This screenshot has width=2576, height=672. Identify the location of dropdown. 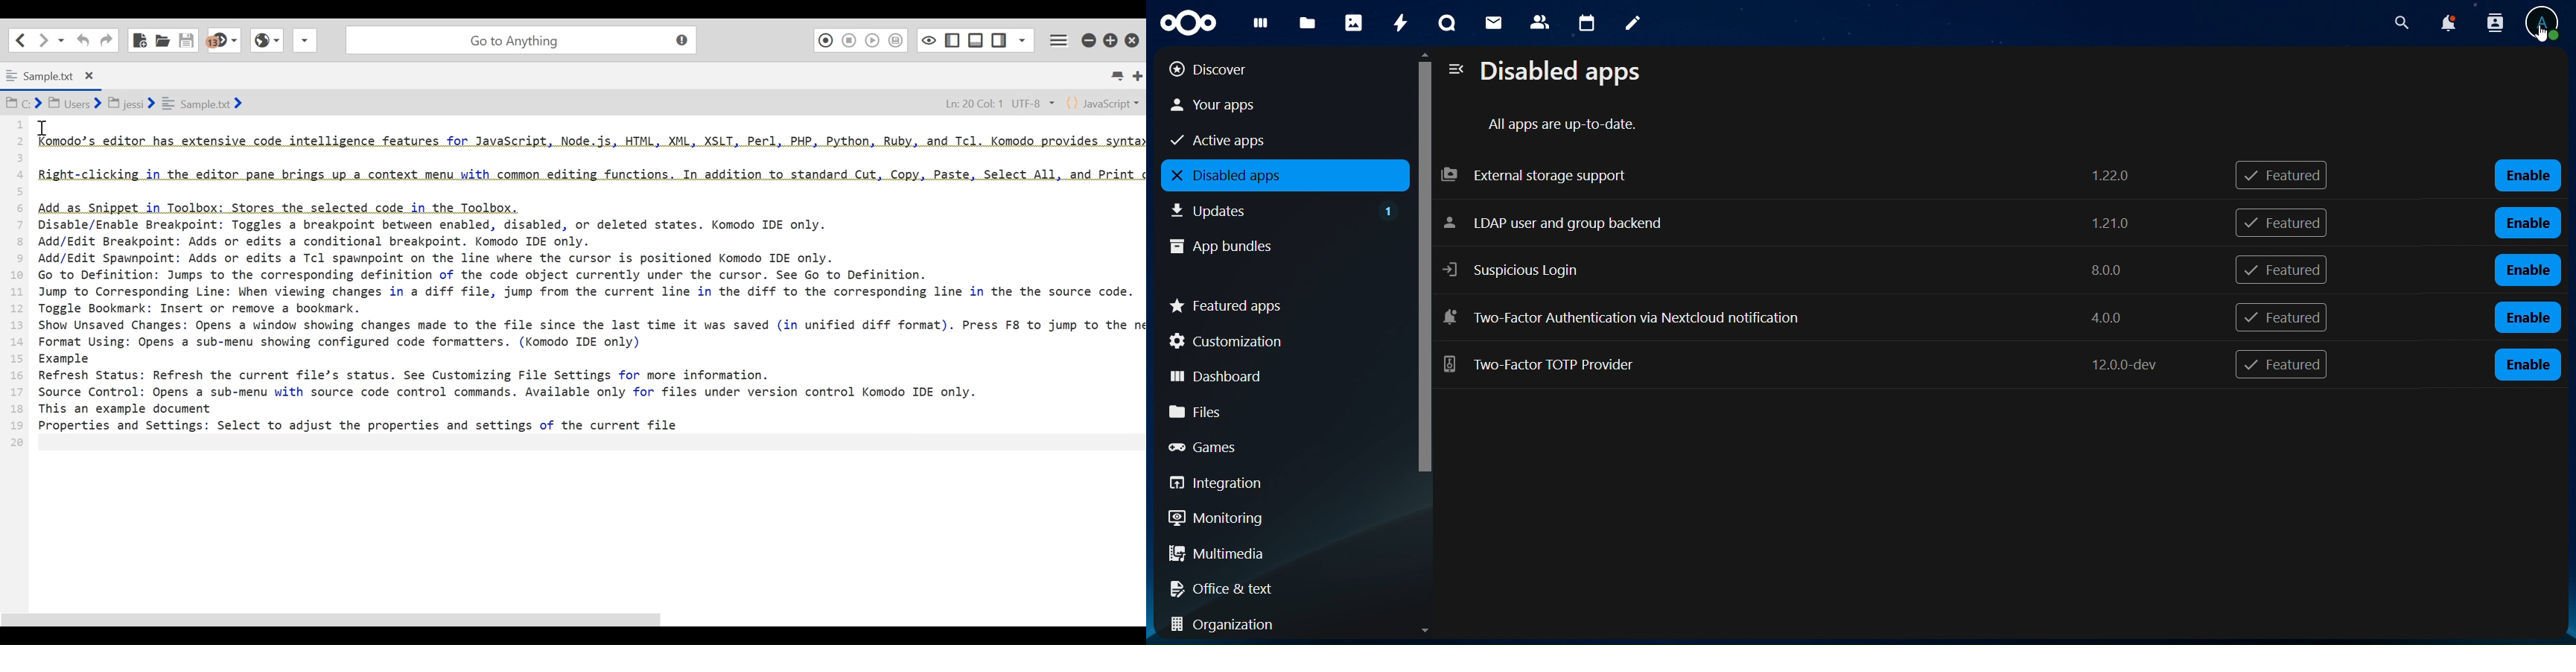
(305, 44).